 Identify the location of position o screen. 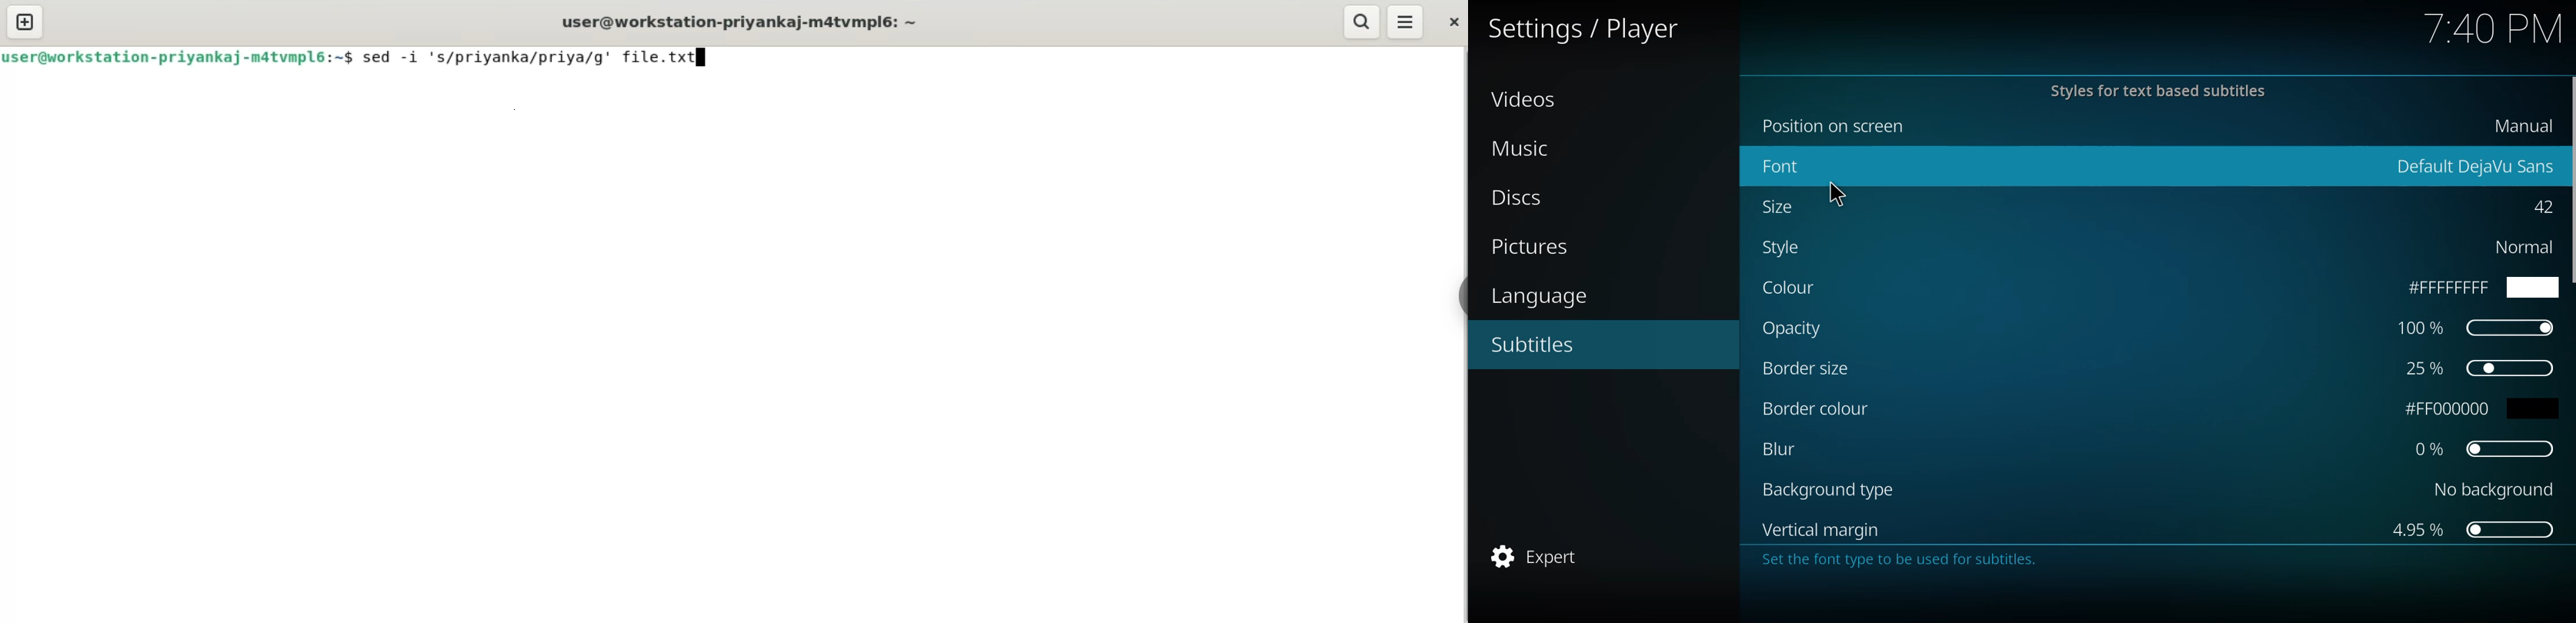
(1840, 126).